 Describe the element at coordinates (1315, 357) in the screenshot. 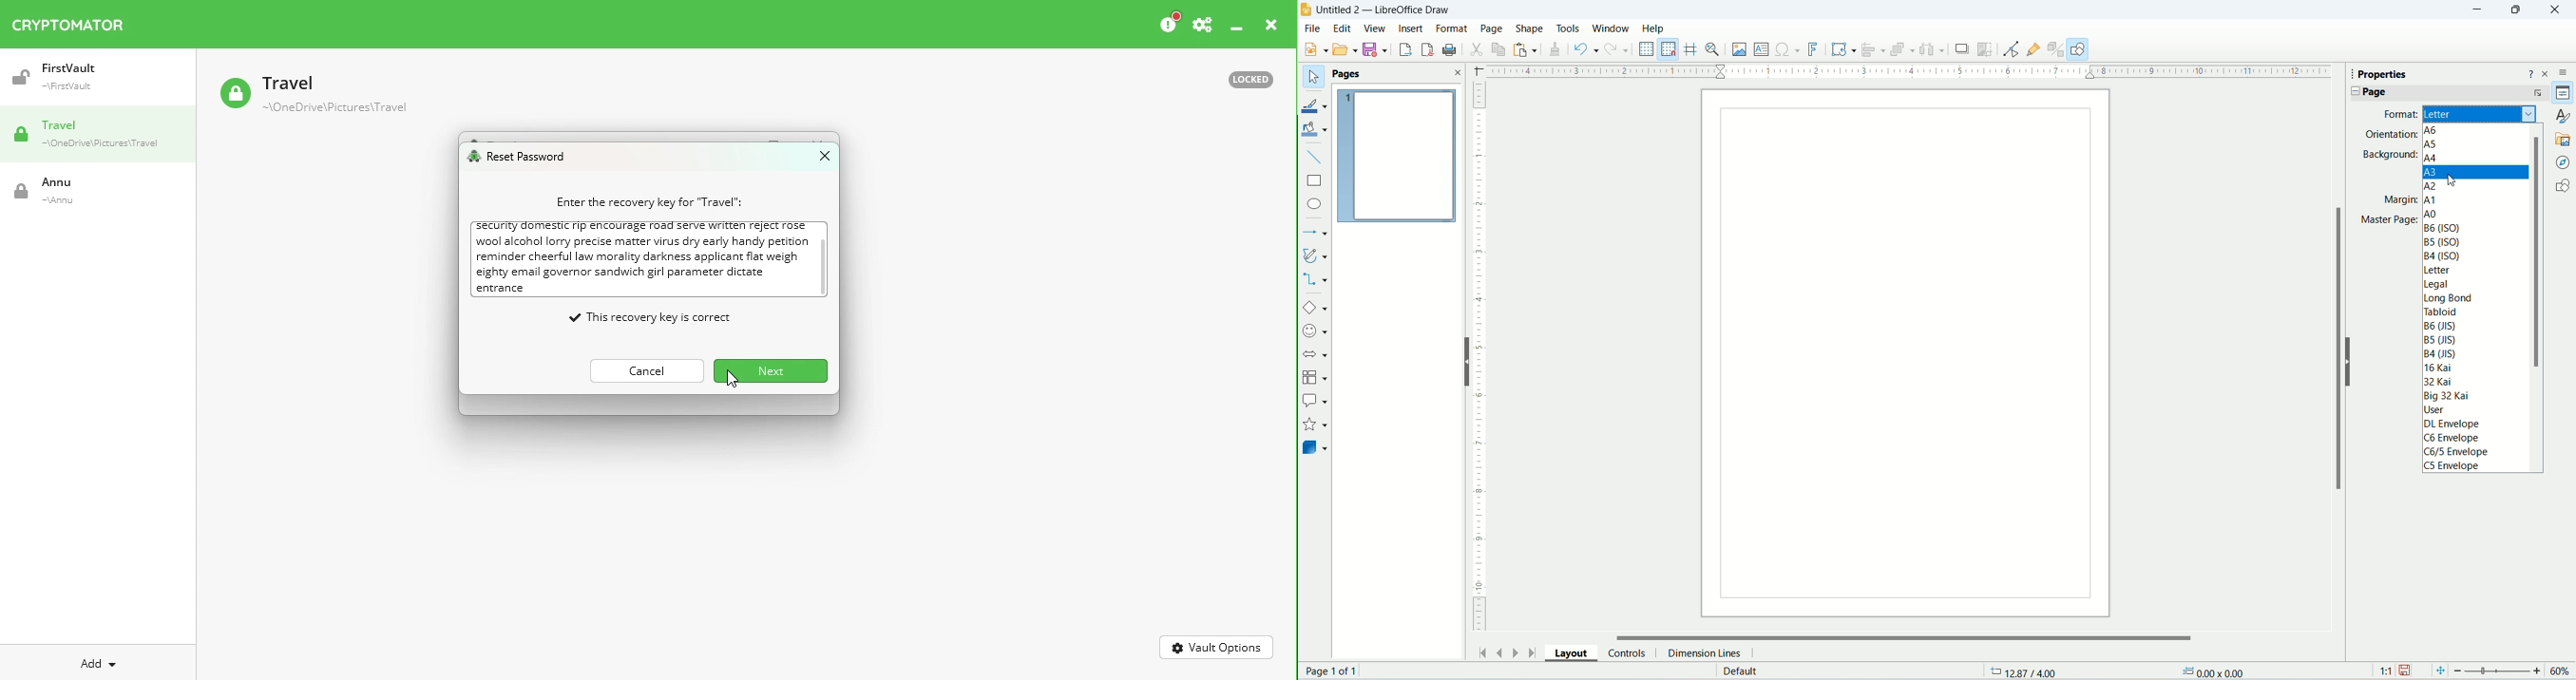

I see `block arrows` at that location.